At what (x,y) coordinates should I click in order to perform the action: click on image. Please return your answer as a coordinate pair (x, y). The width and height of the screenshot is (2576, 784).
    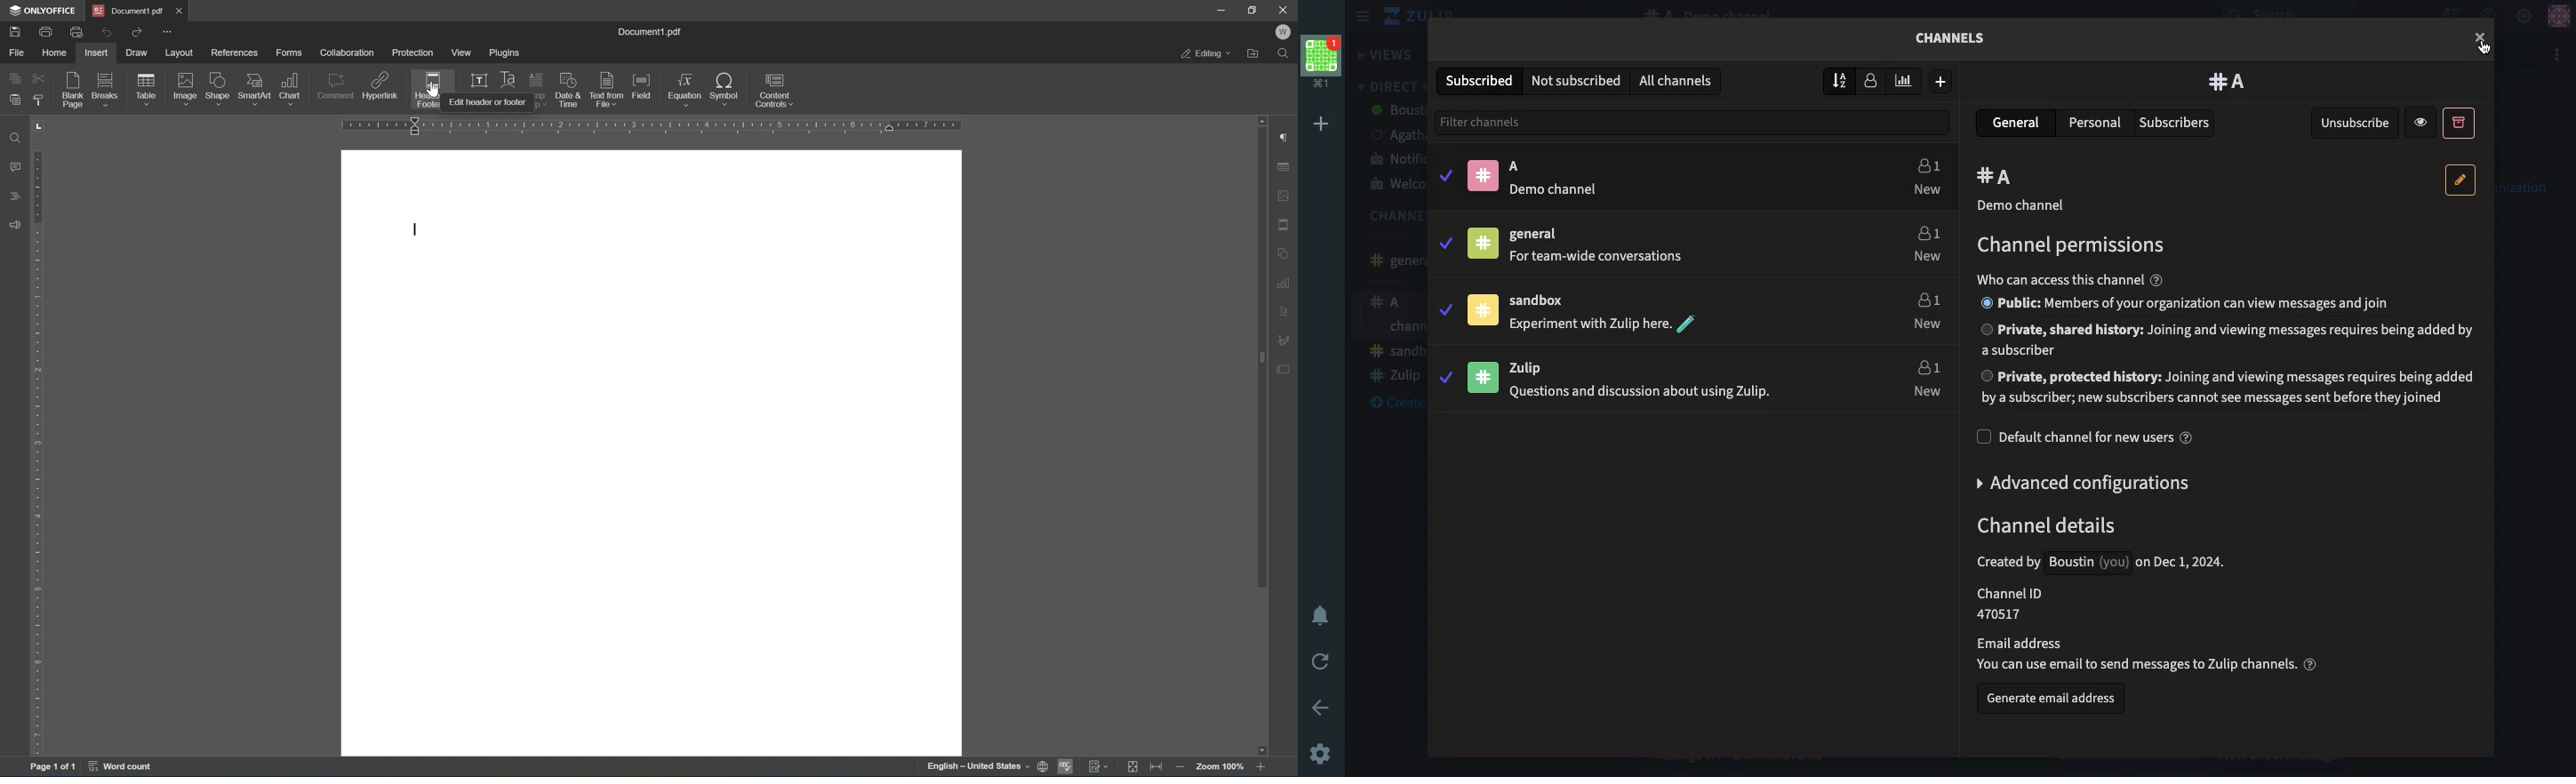
    Looking at the image, I should click on (184, 88).